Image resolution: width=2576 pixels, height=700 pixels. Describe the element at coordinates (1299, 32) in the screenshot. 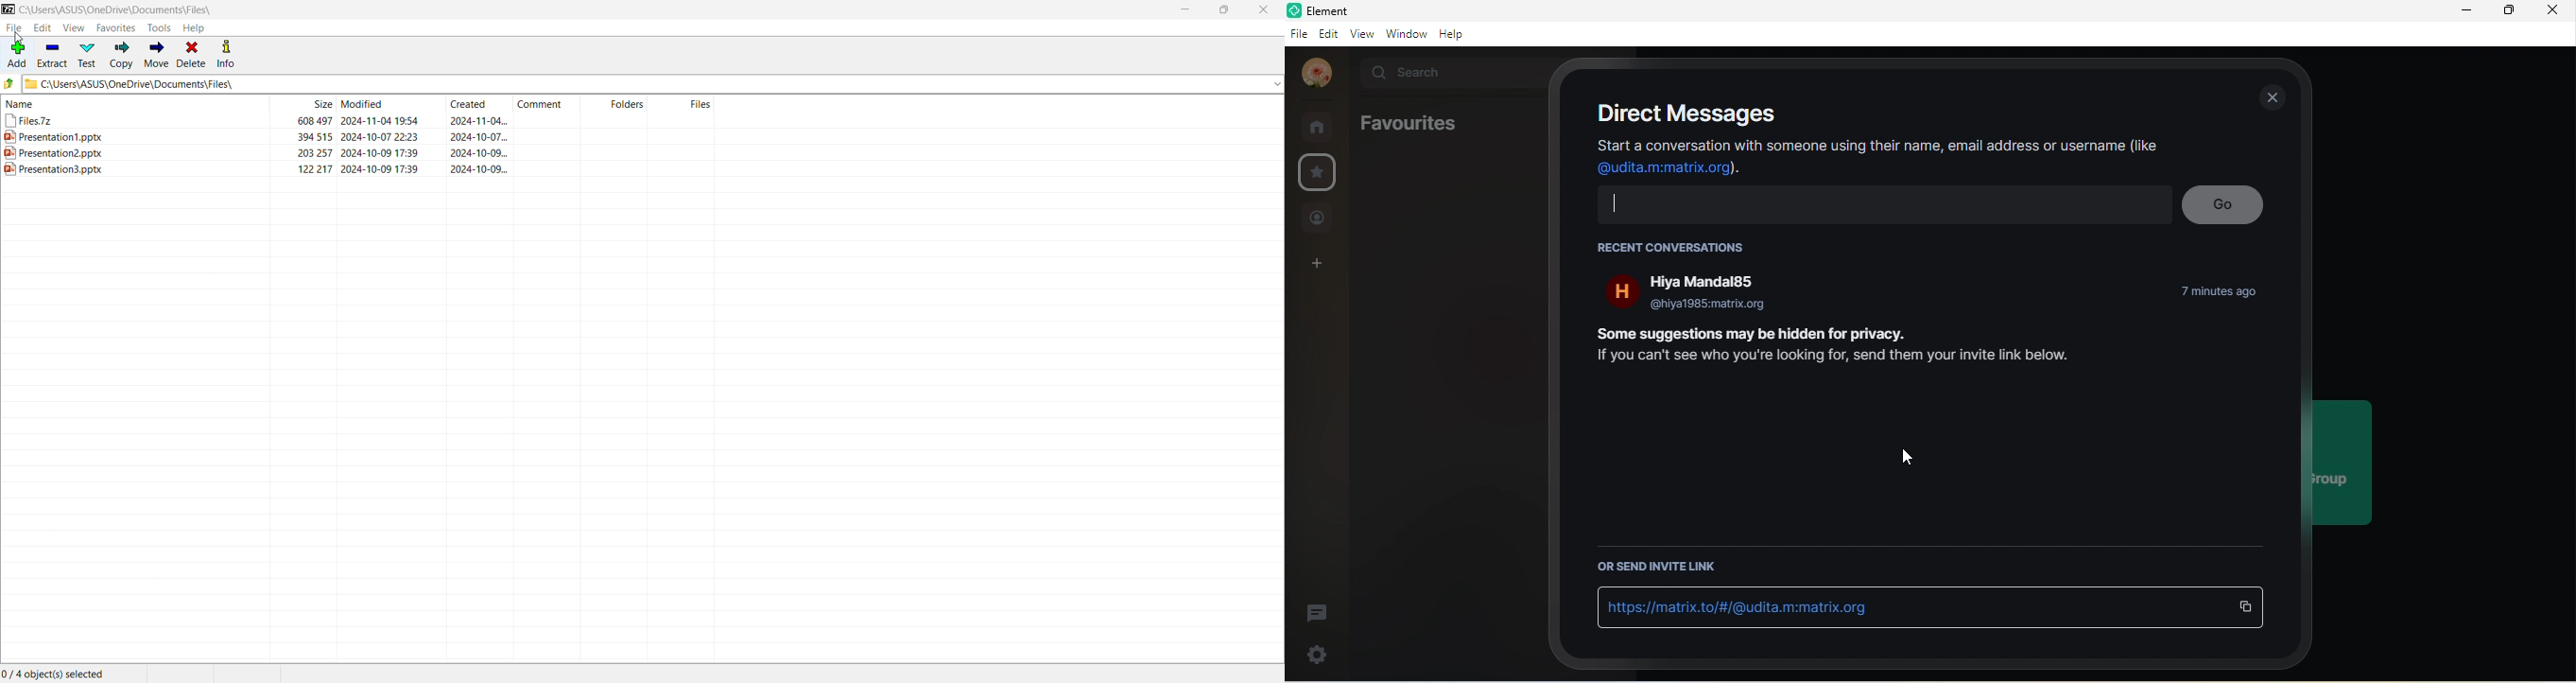

I see `file` at that location.